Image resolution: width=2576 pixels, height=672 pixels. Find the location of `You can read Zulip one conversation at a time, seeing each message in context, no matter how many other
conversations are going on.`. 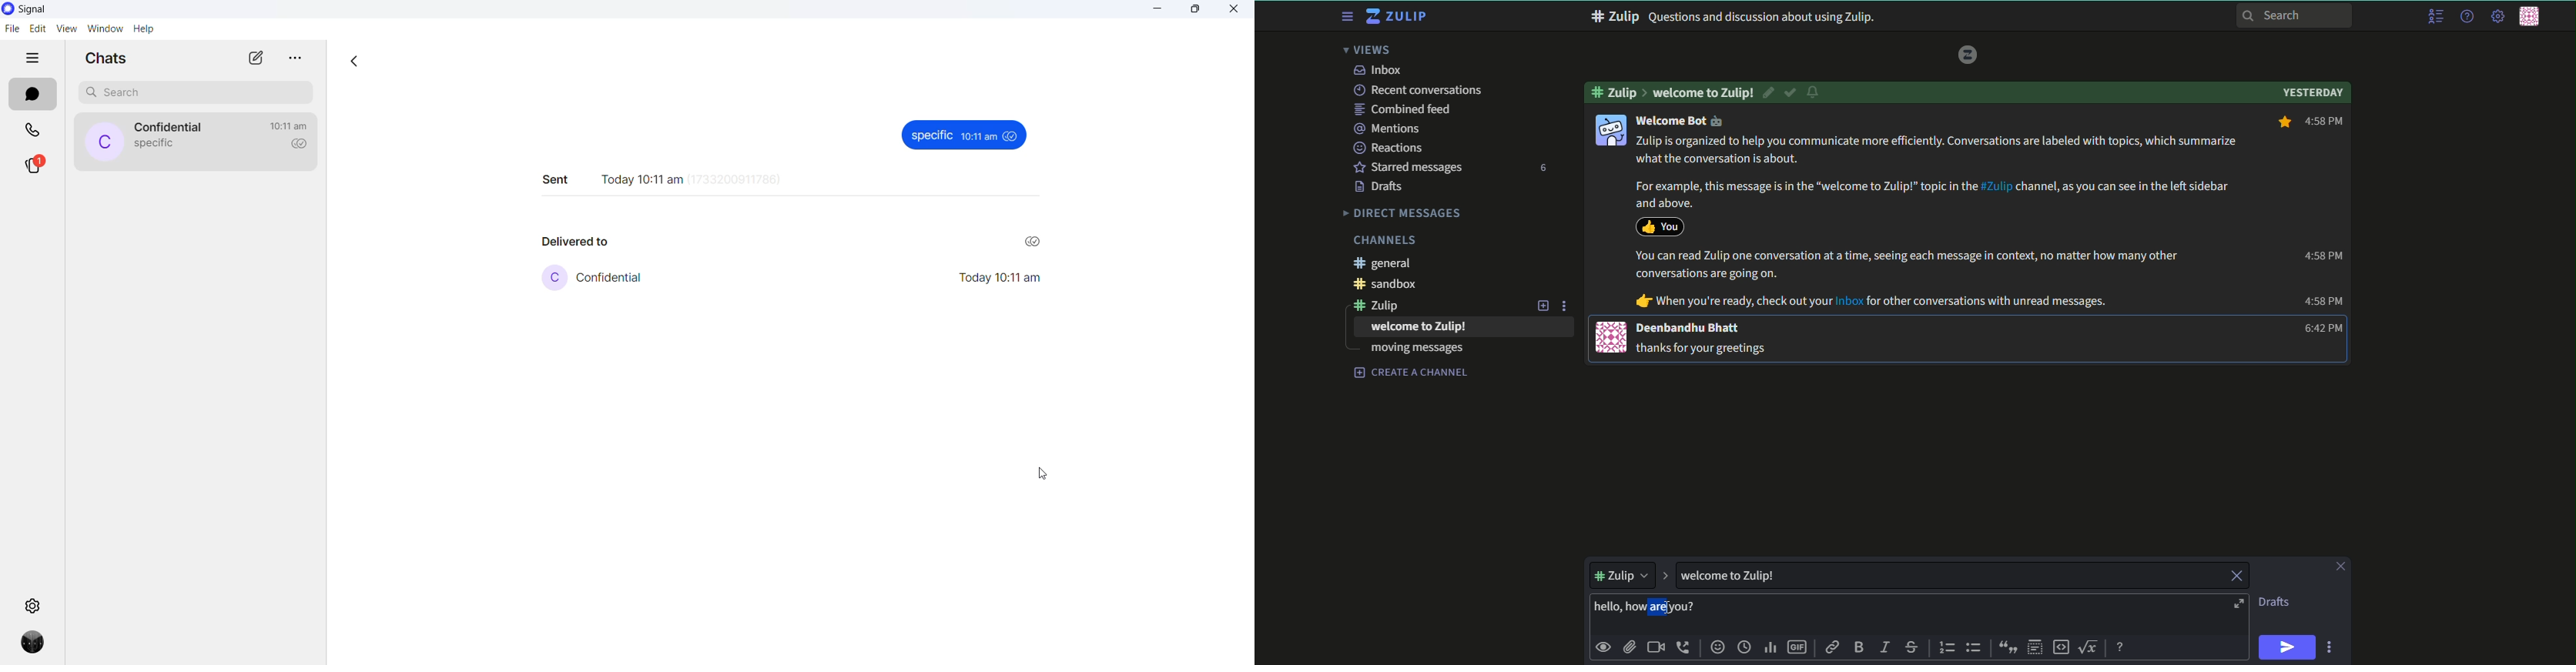

You can read Zulip one conversation at a time, seeing each message in context, no matter how many other
conversations are going on. is located at coordinates (1908, 265).